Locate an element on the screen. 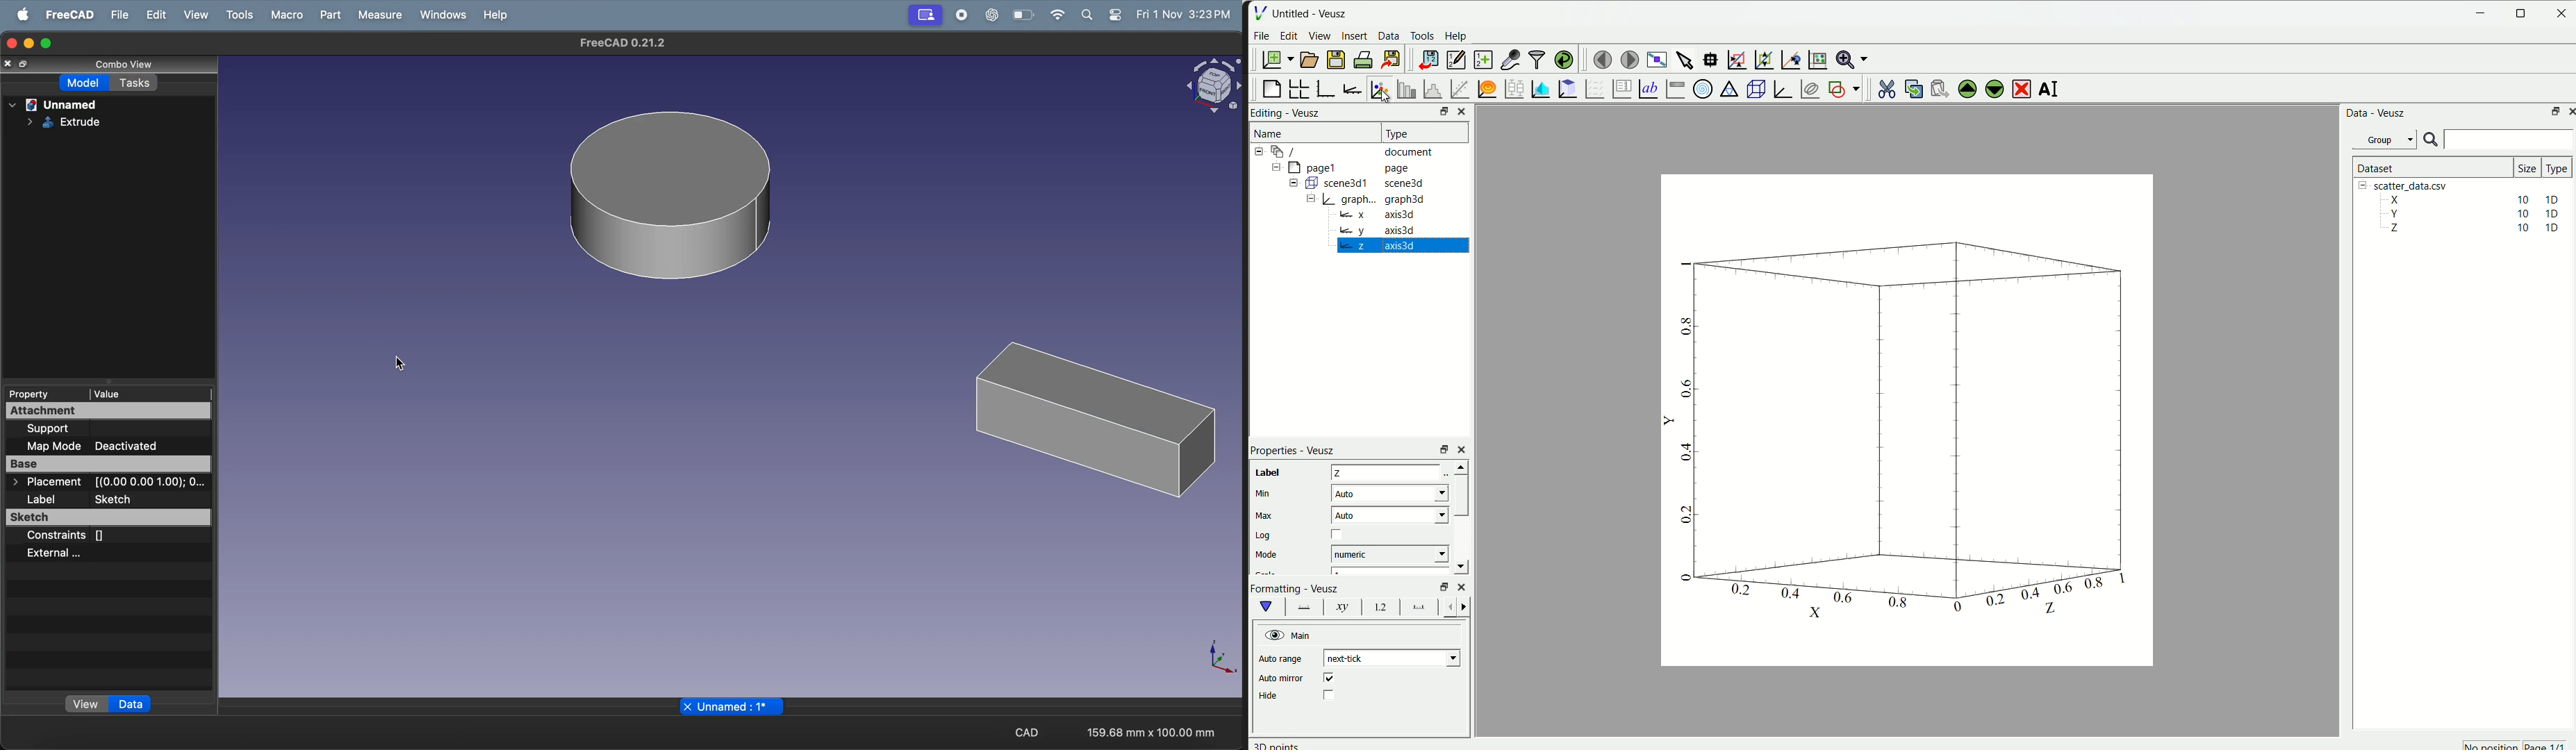 This screenshot has width=2576, height=756. = [MY pagel page is located at coordinates (1349, 166).